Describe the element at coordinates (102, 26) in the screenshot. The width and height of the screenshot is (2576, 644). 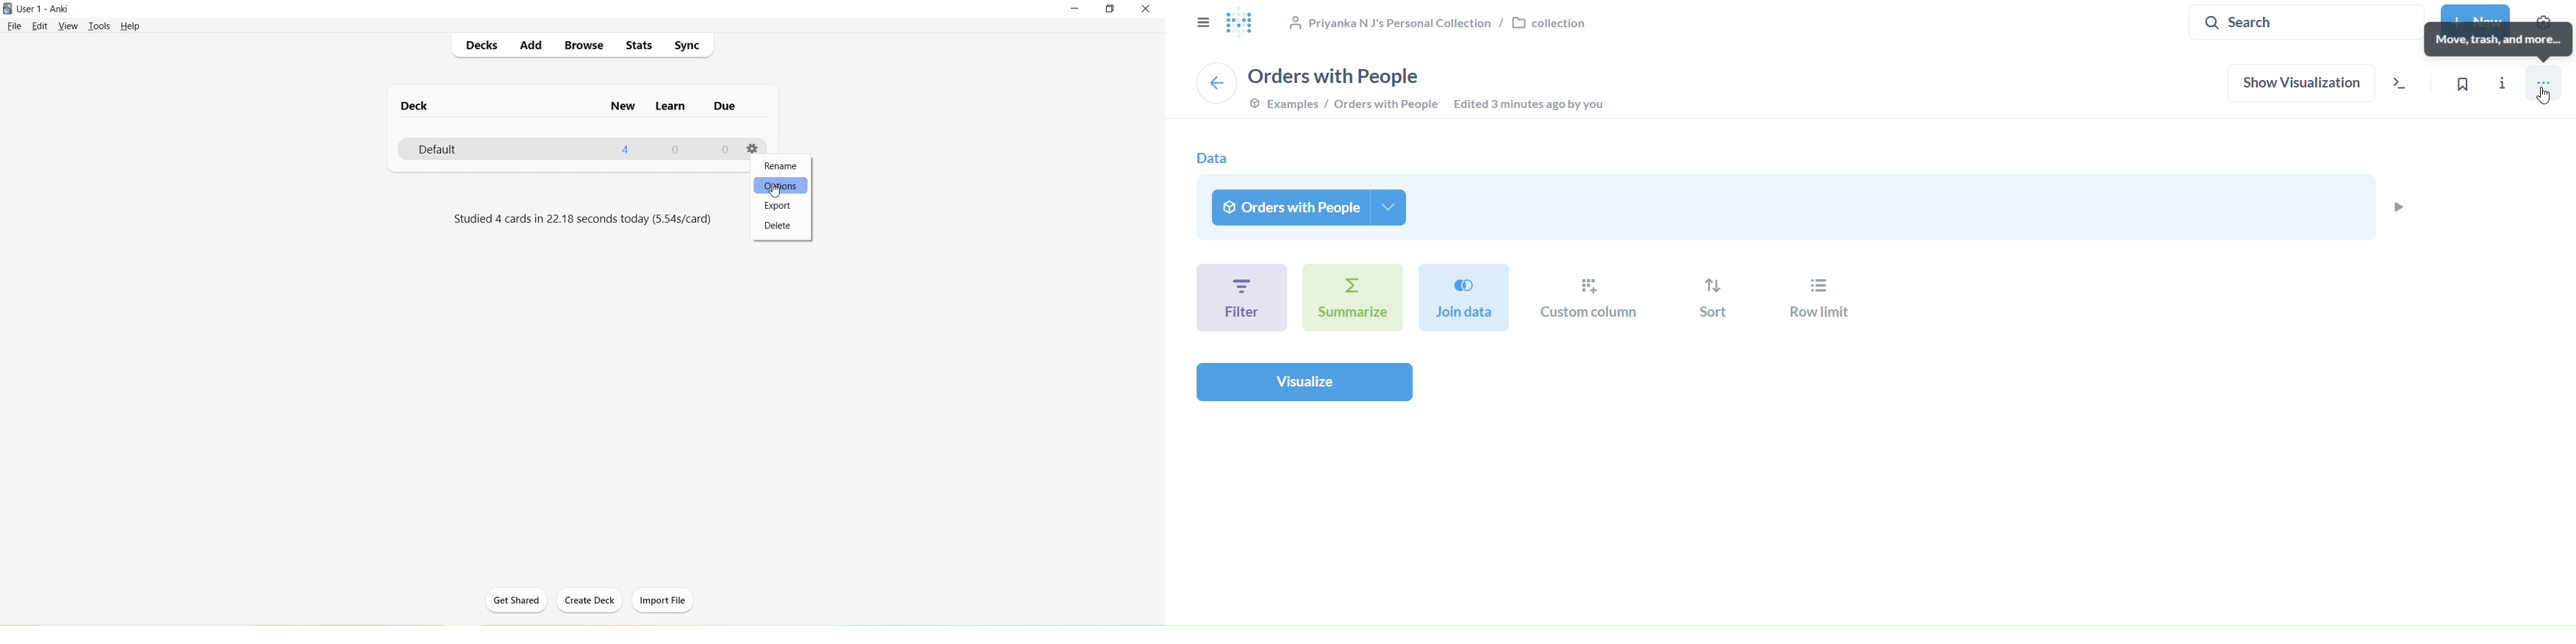
I see `Tools` at that location.